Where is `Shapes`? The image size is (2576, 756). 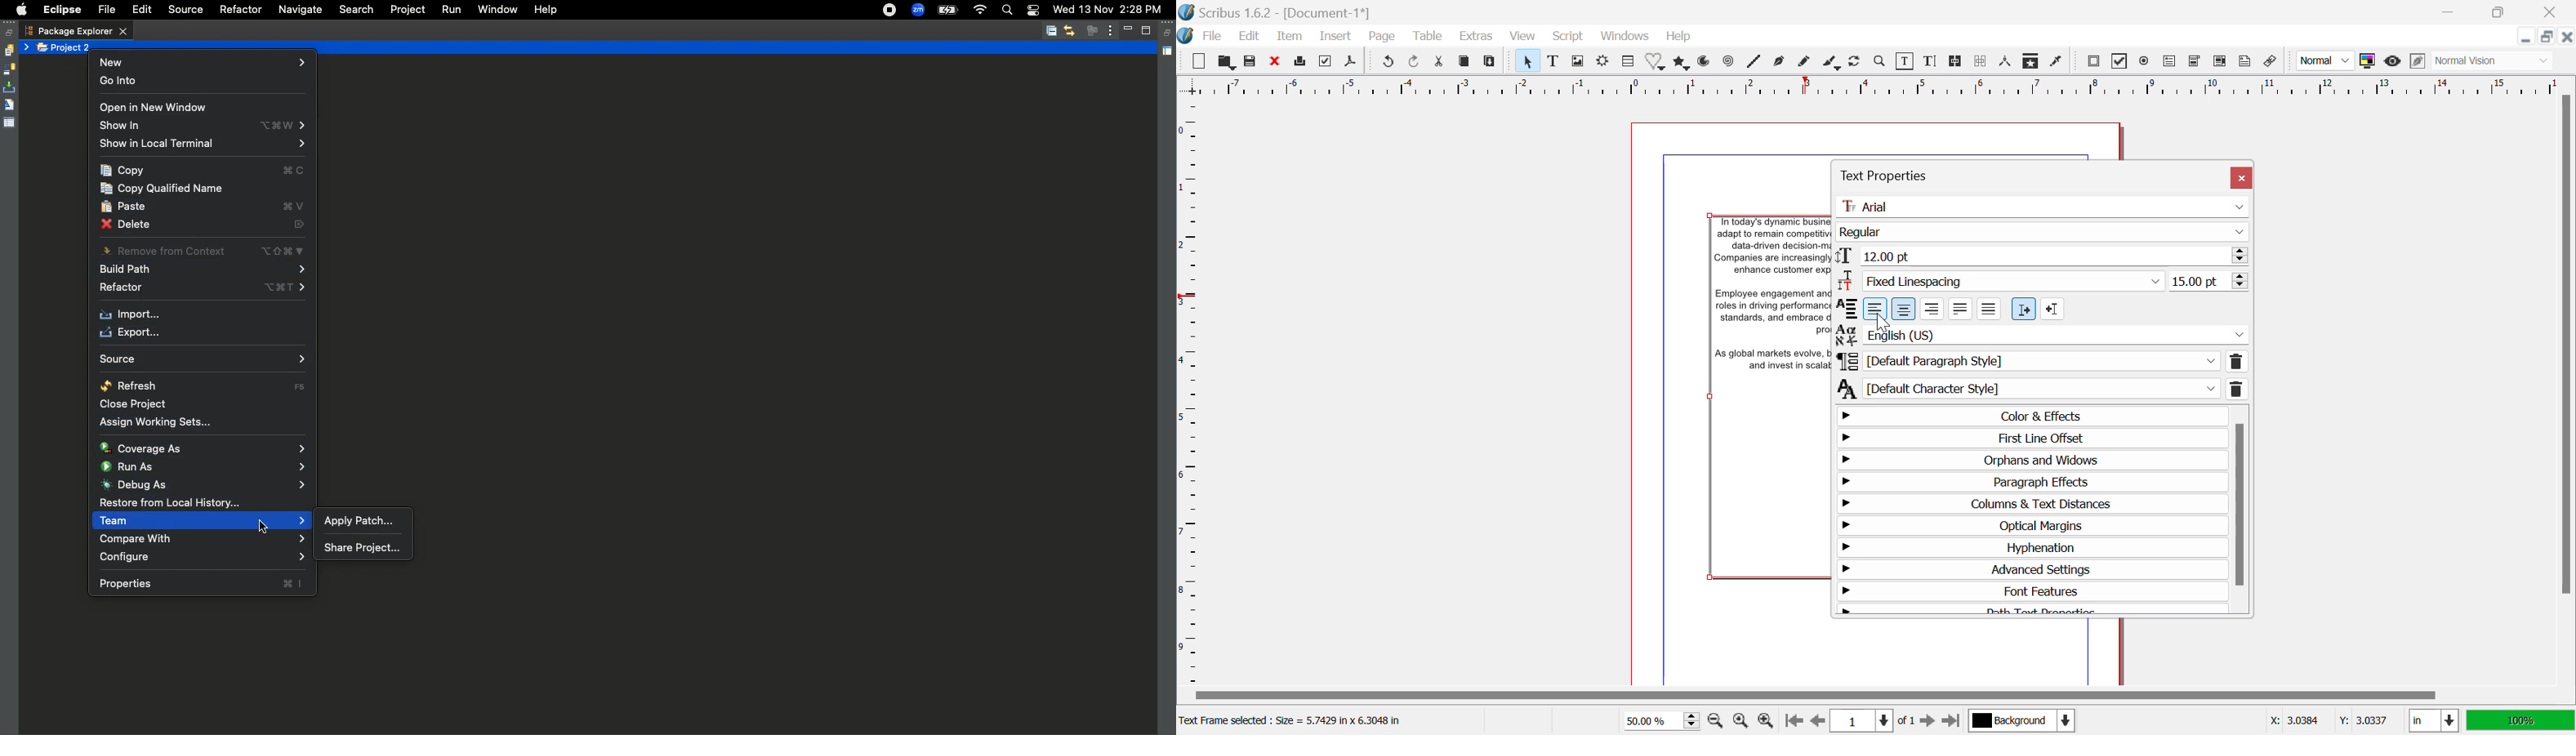
Shapes is located at coordinates (1656, 61).